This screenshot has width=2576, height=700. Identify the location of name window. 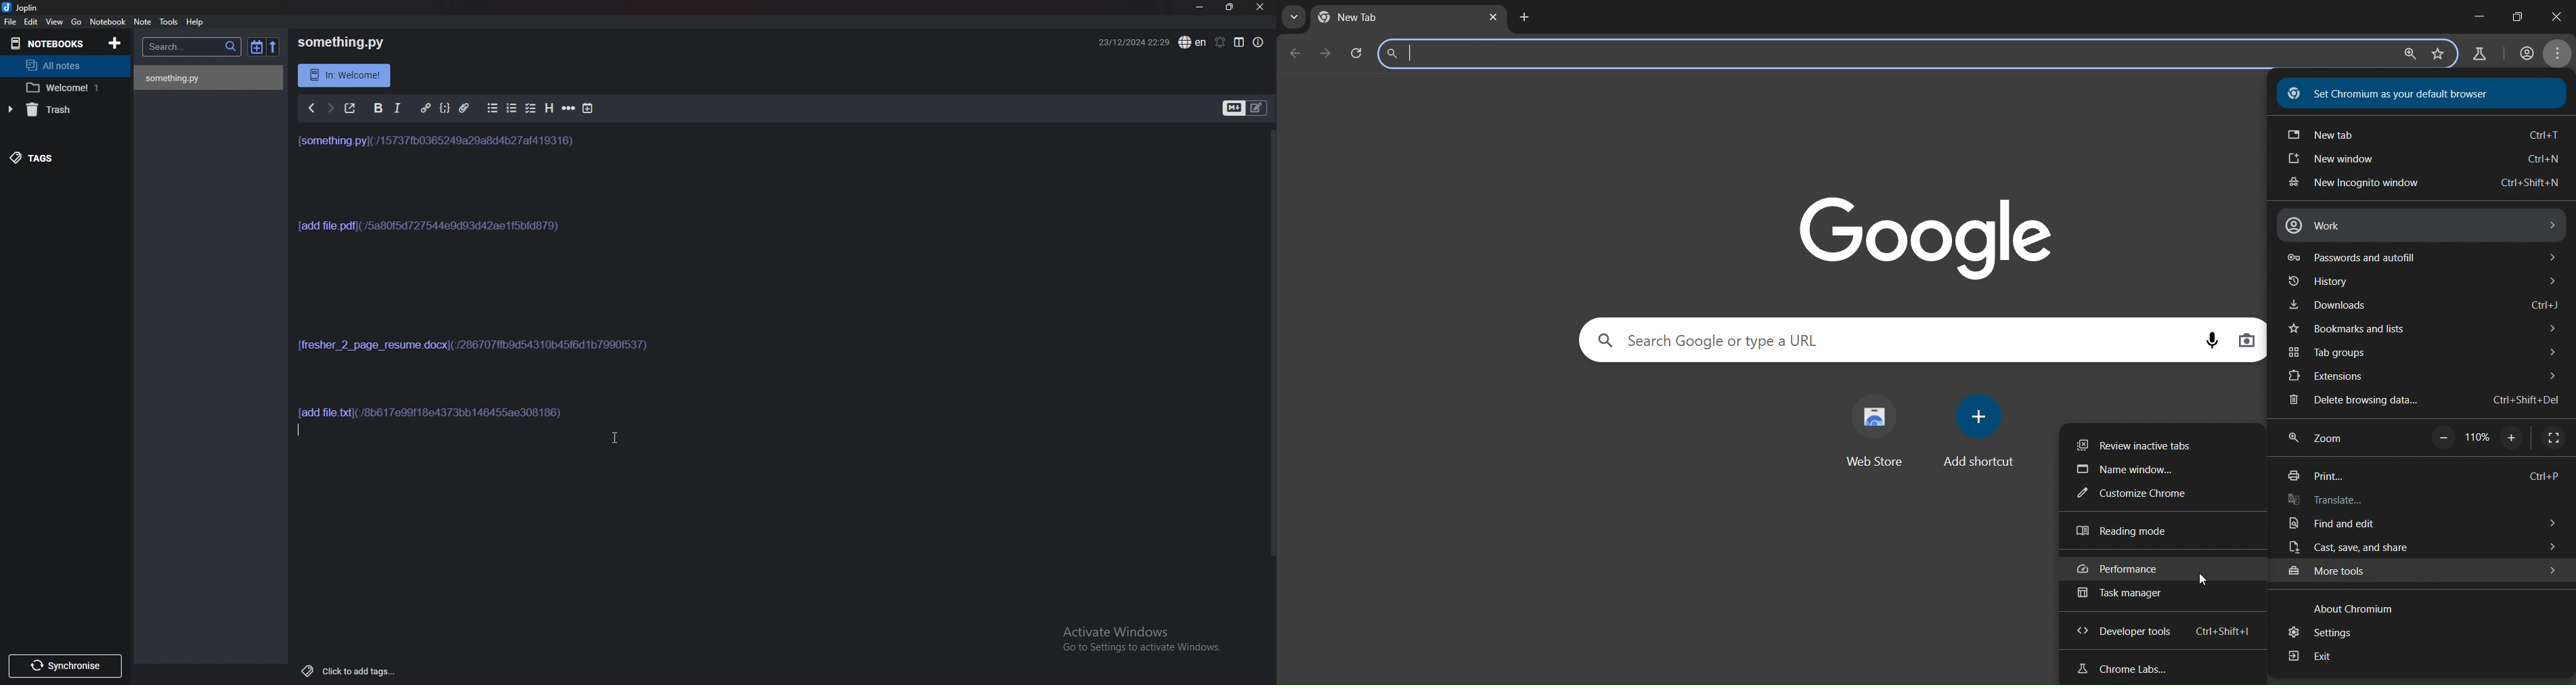
(2132, 470).